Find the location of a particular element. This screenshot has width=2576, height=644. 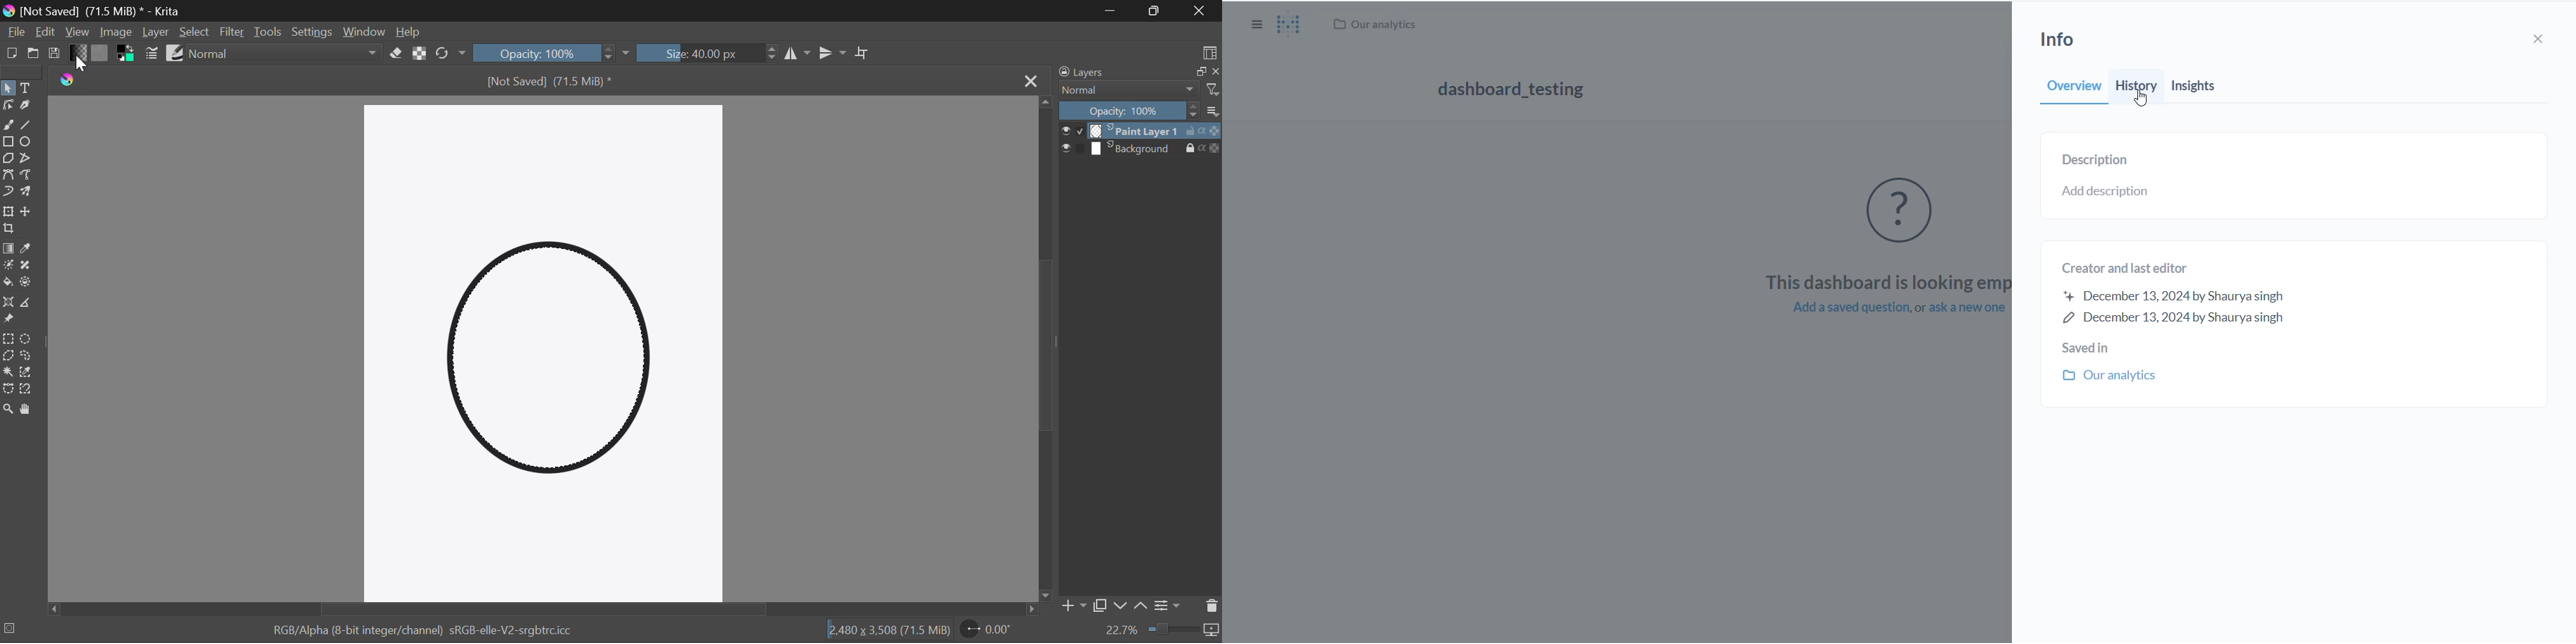

Layers Docker is located at coordinates (1093, 72).